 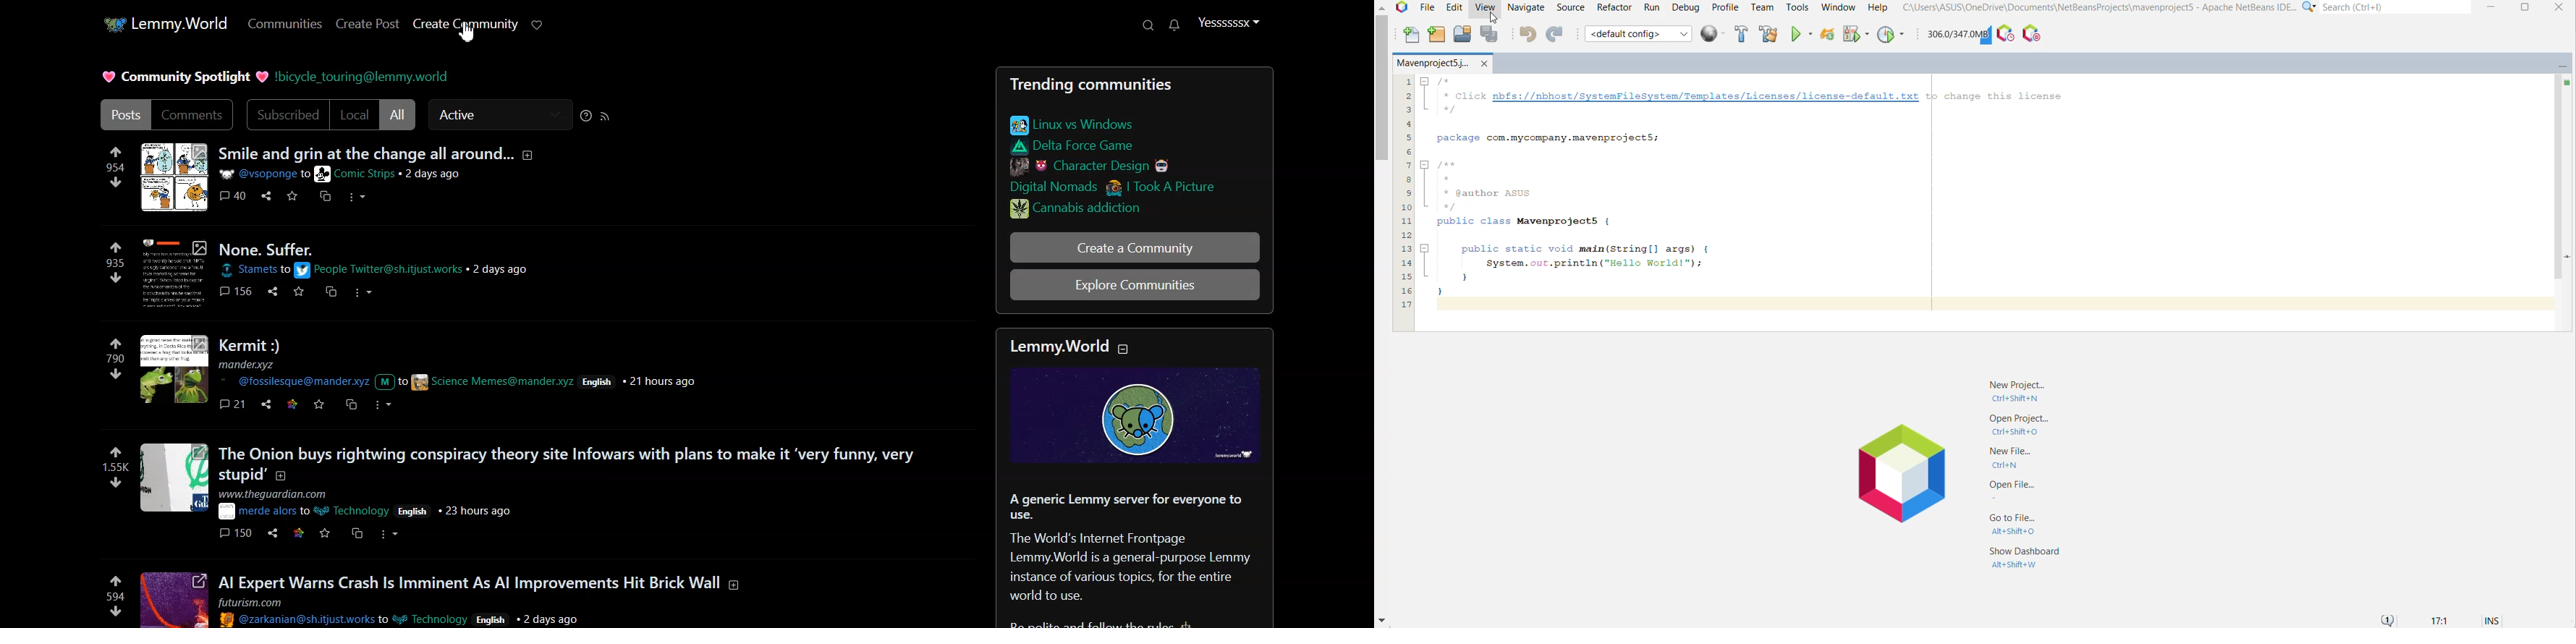 What do you see at coordinates (1426, 7) in the screenshot?
I see `File` at bounding box center [1426, 7].